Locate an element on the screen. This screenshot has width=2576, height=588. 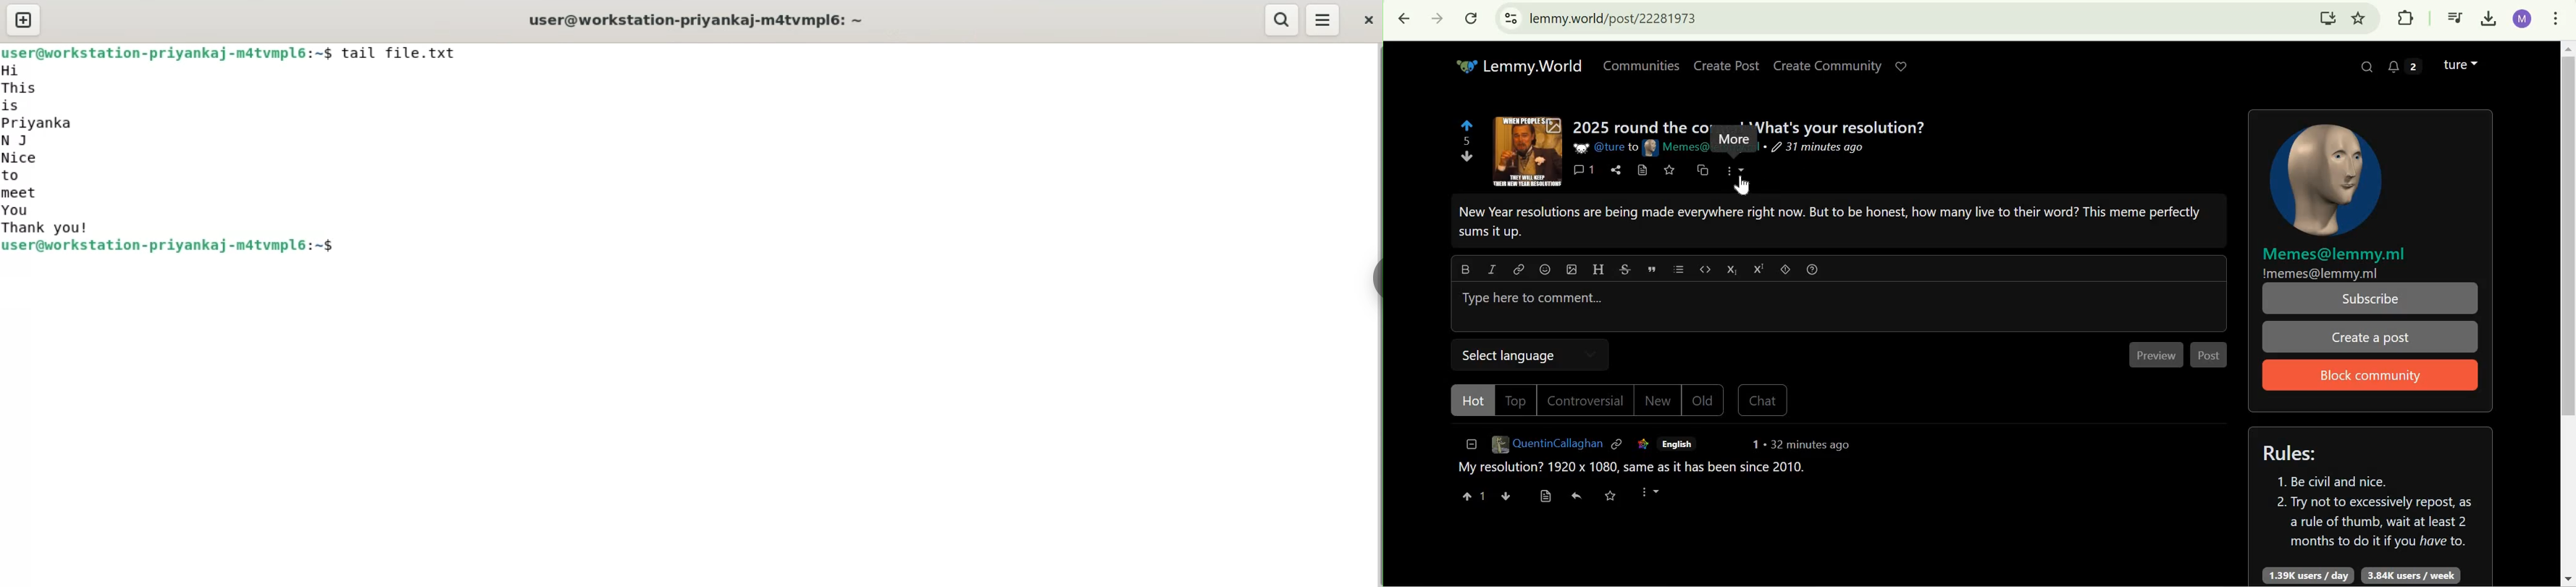
link is located at coordinates (1617, 442).